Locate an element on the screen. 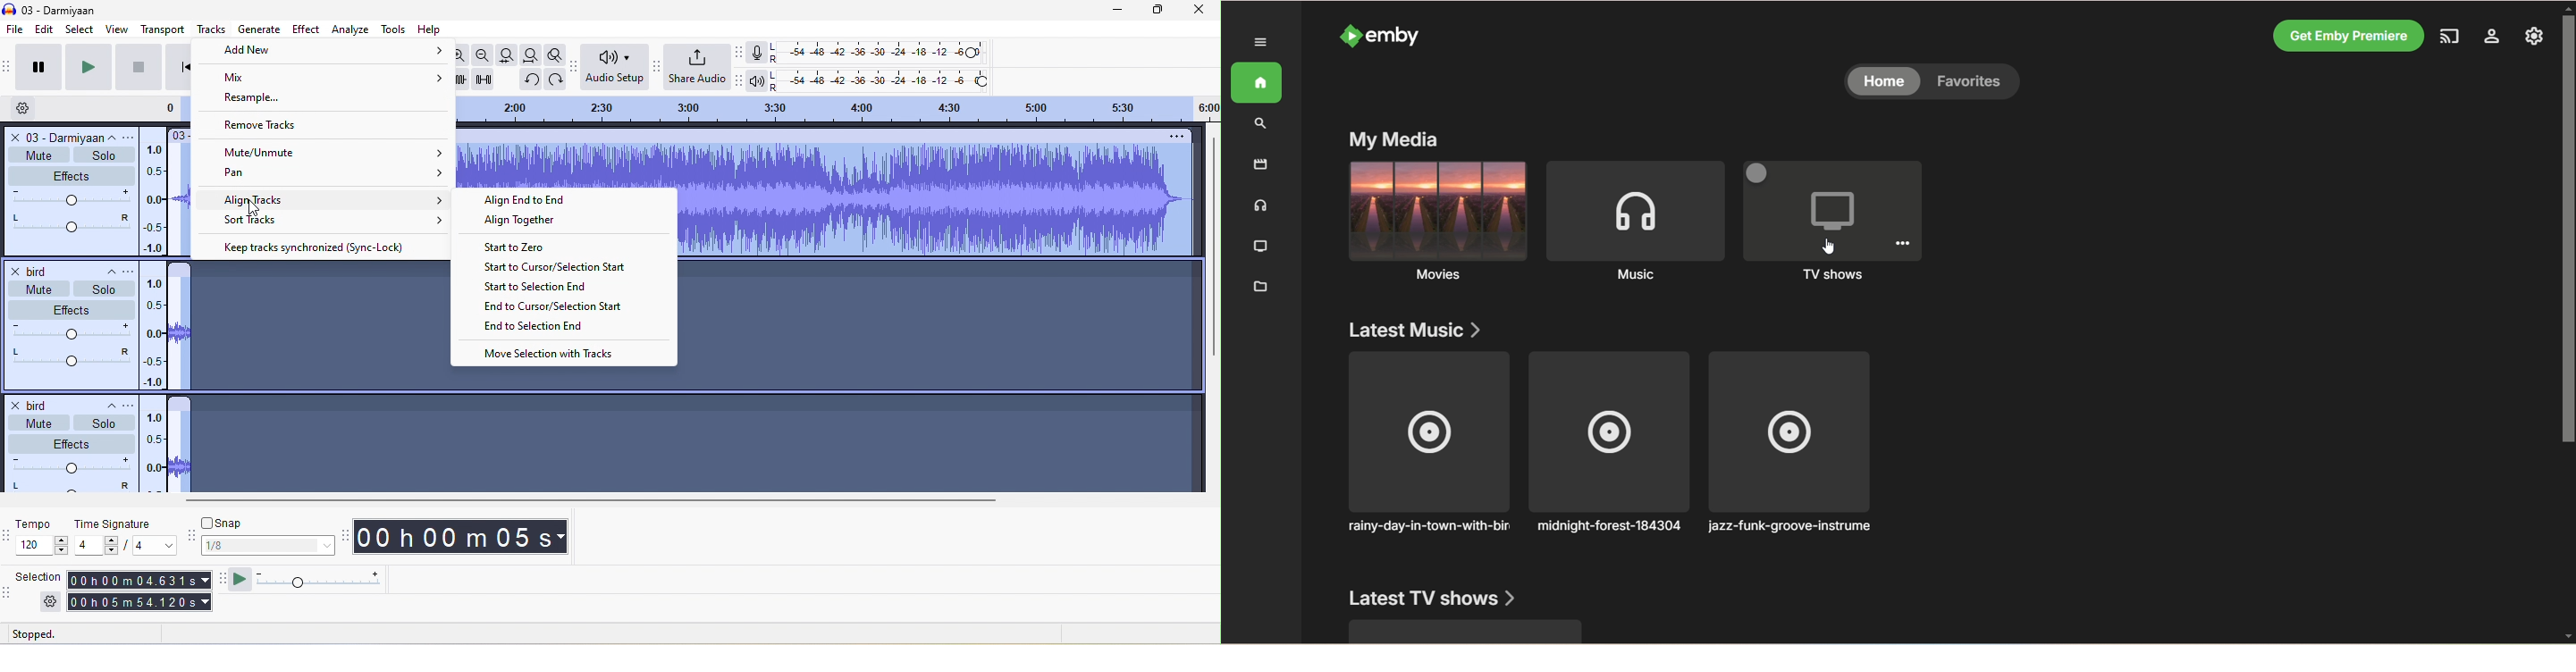 This screenshot has width=2576, height=672. mute is located at coordinates (38, 153).